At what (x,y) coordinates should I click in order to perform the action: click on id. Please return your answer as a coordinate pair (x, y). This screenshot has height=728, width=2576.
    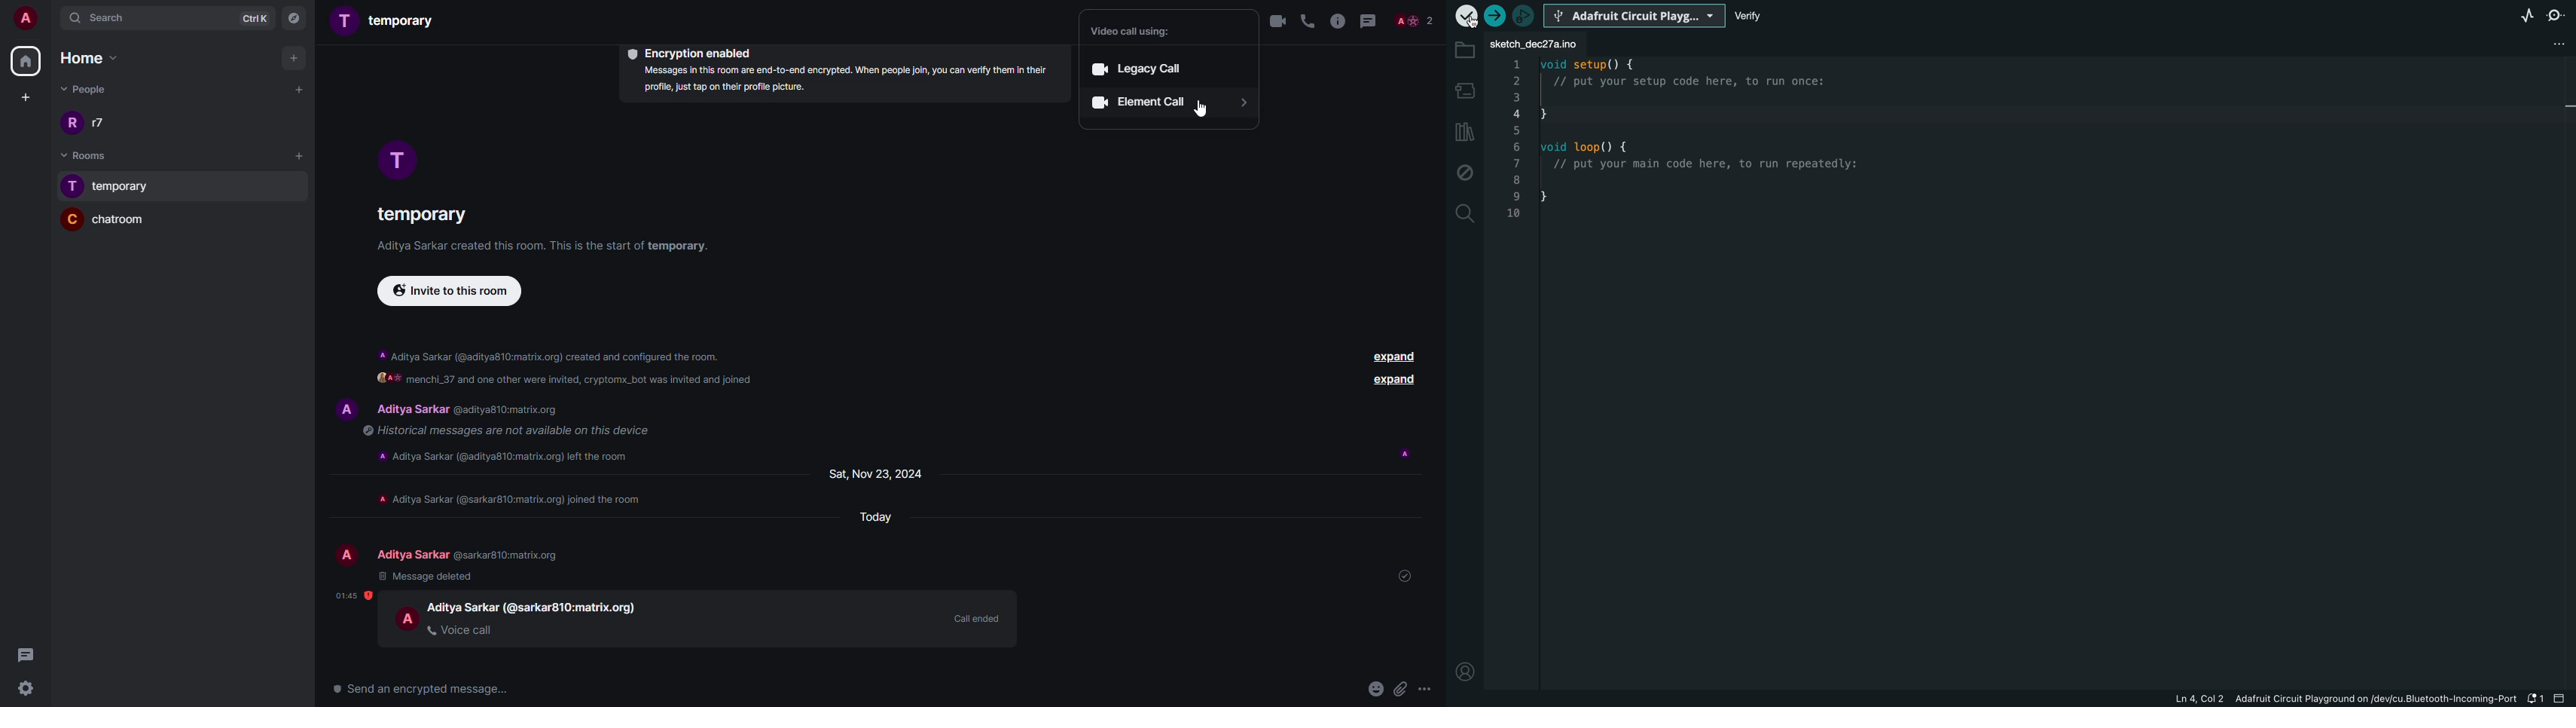
    Looking at the image, I should click on (511, 410).